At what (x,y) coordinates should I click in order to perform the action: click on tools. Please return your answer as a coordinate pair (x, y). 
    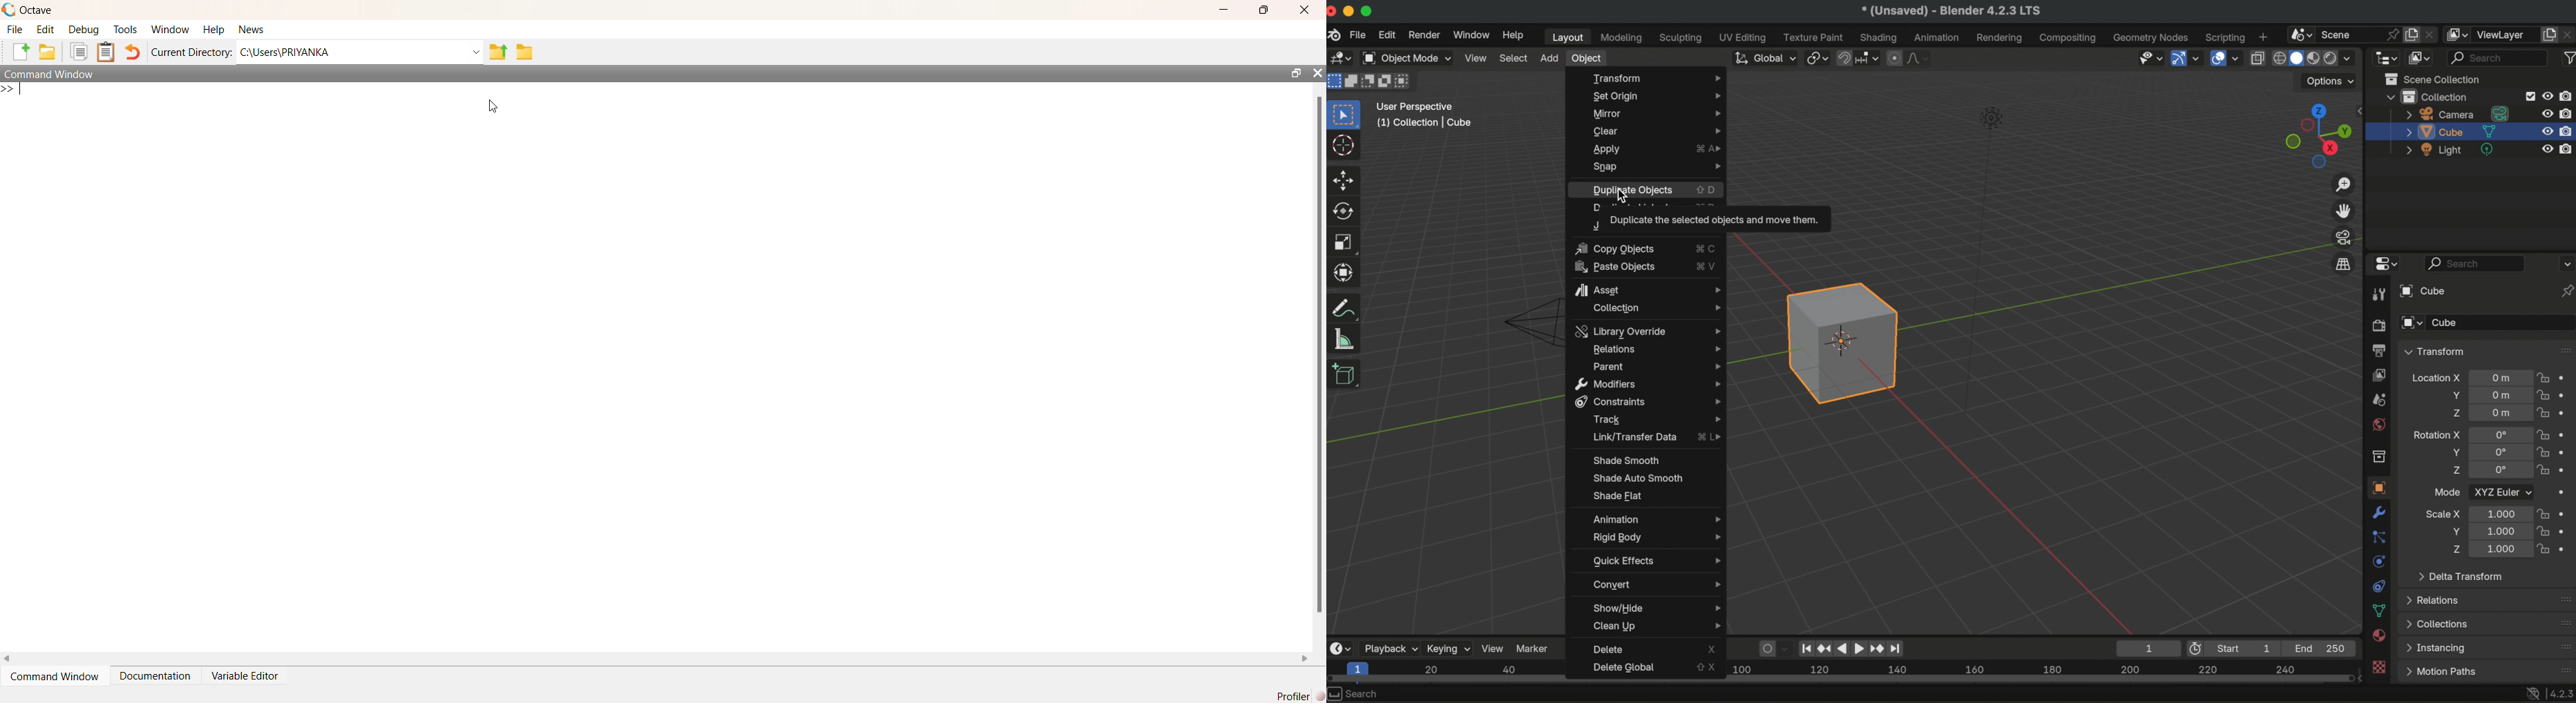
    Looking at the image, I should click on (124, 30).